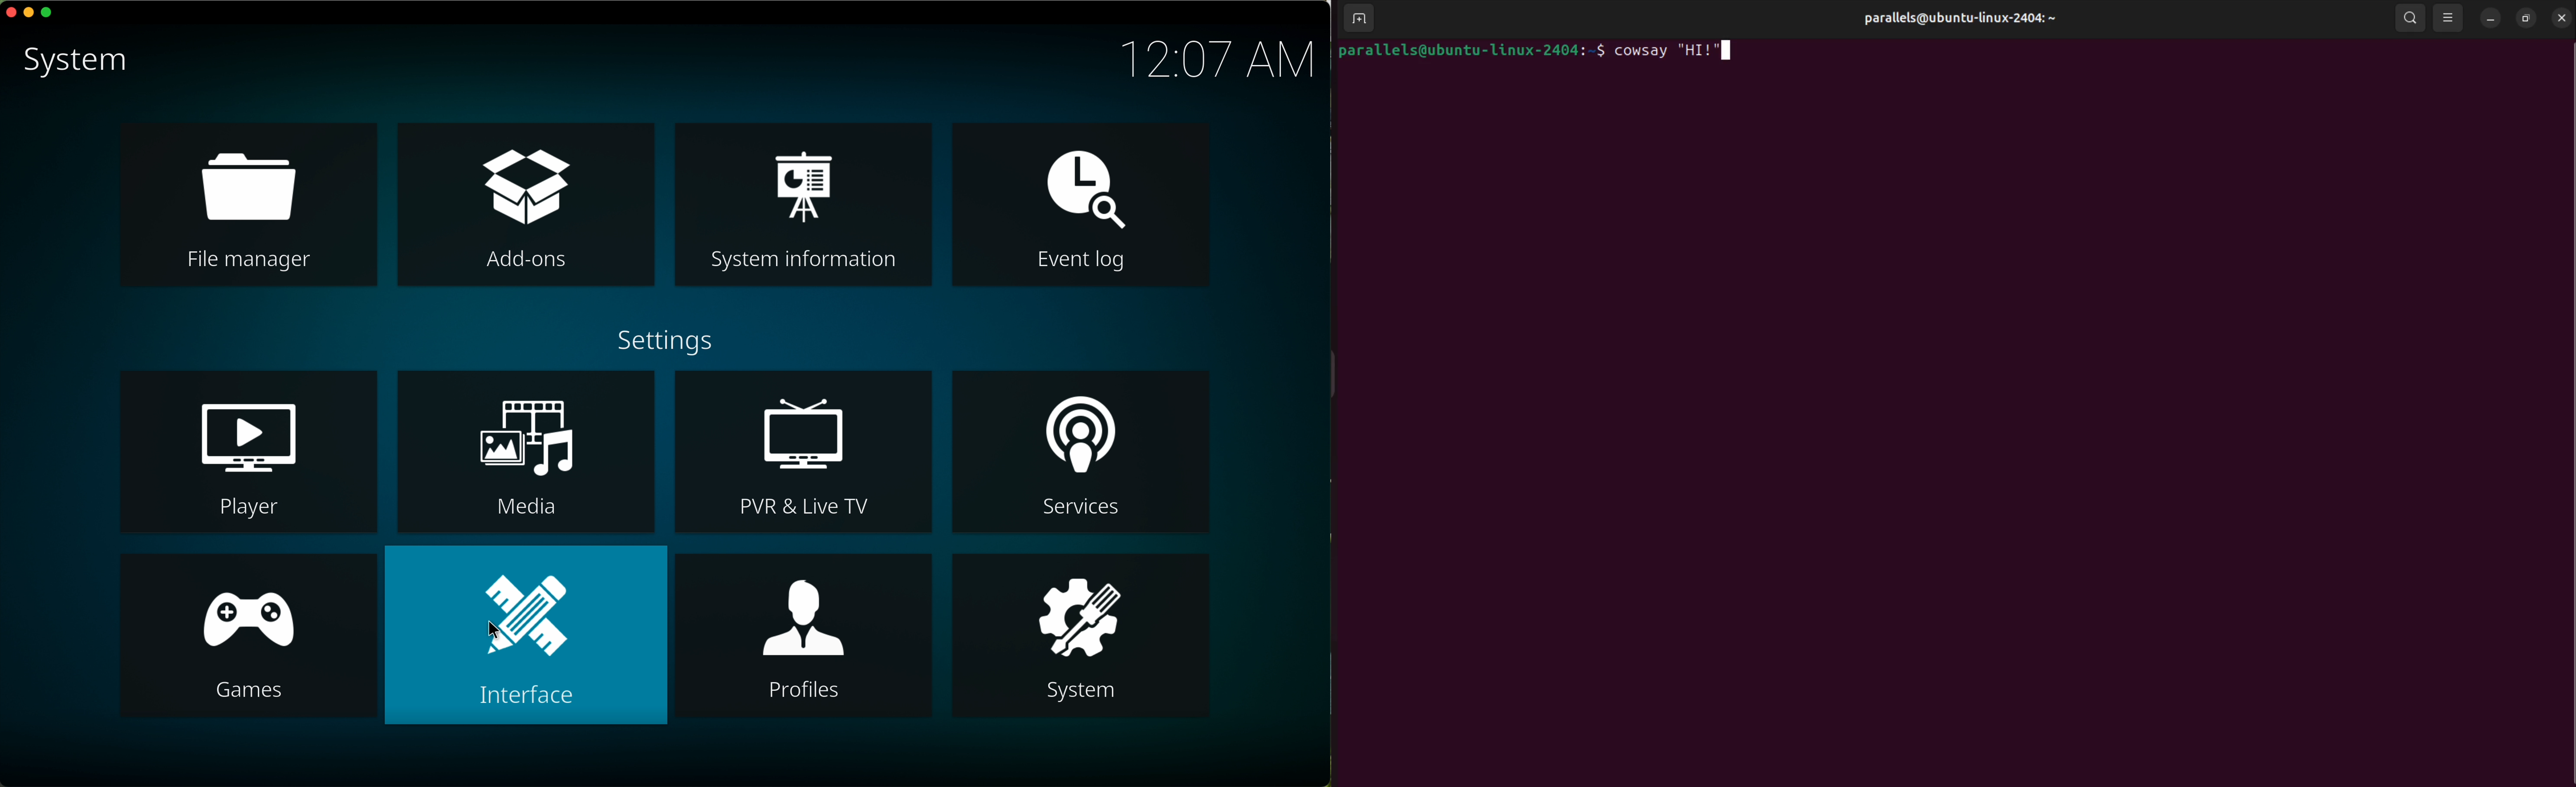 This screenshot has width=2576, height=812. Describe the element at coordinates (251, 452) in the screenshot. I see `player` at that location.